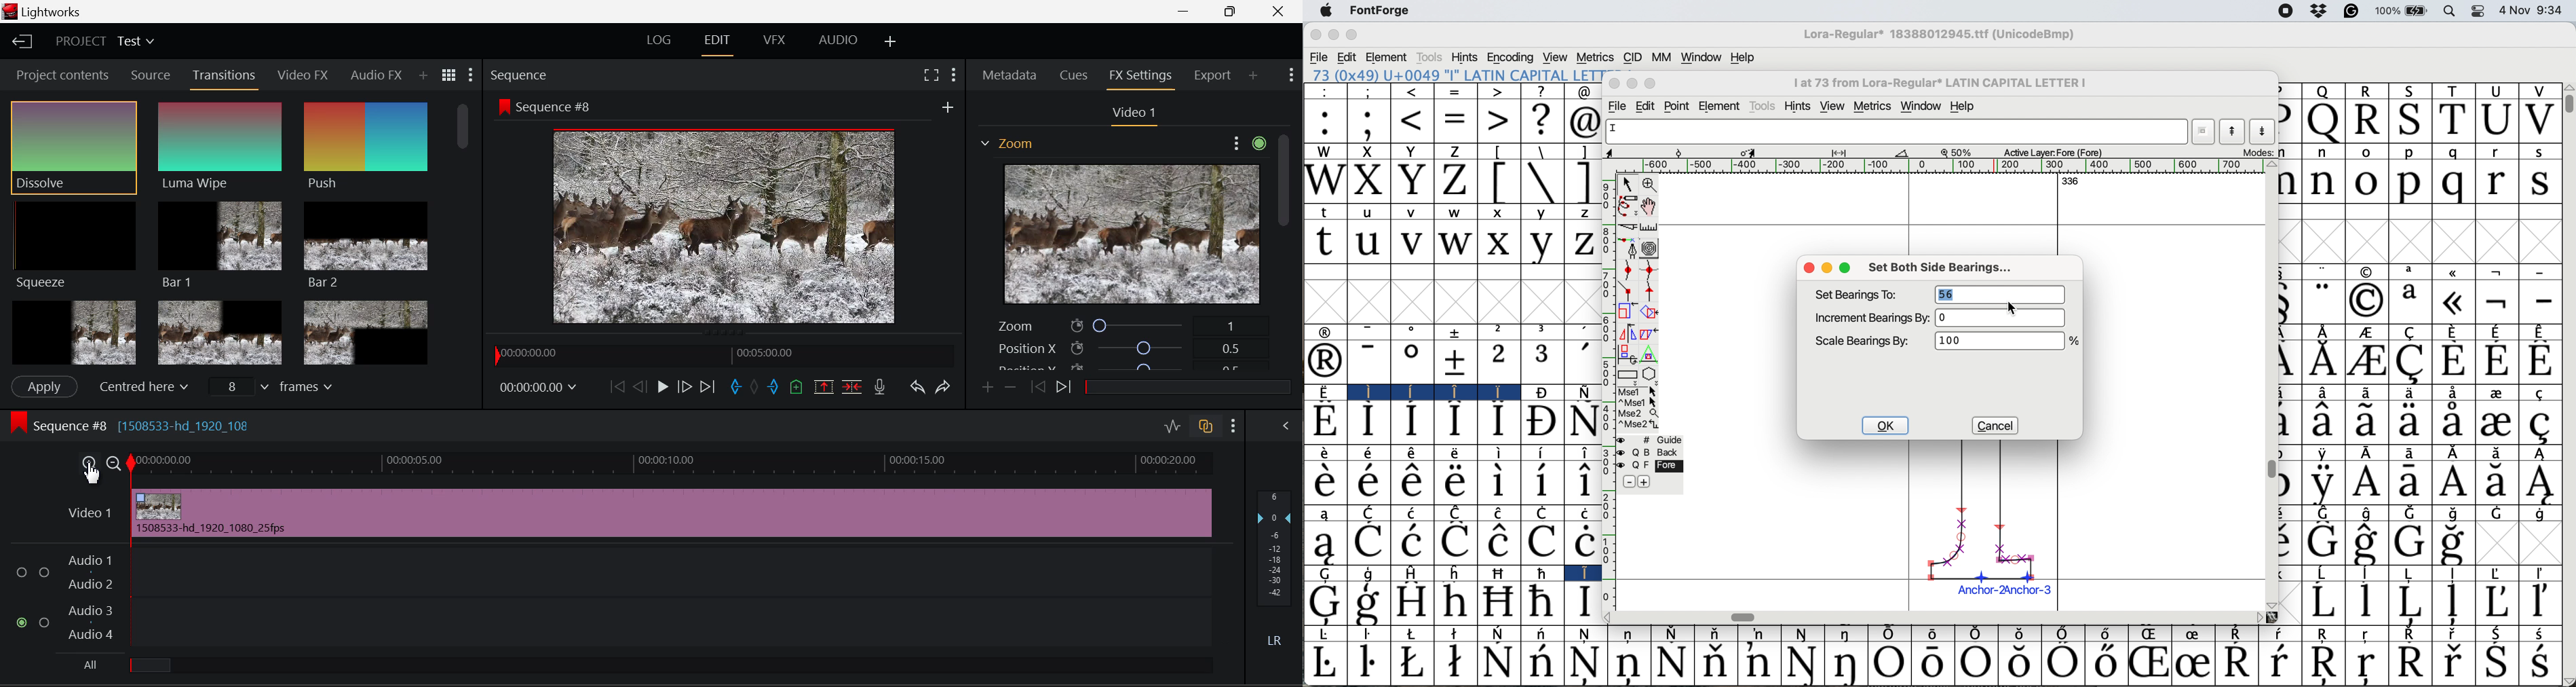 The height and width of the screenshot is (700, 2576). I want to click on Symbol, so click(2452, 301).